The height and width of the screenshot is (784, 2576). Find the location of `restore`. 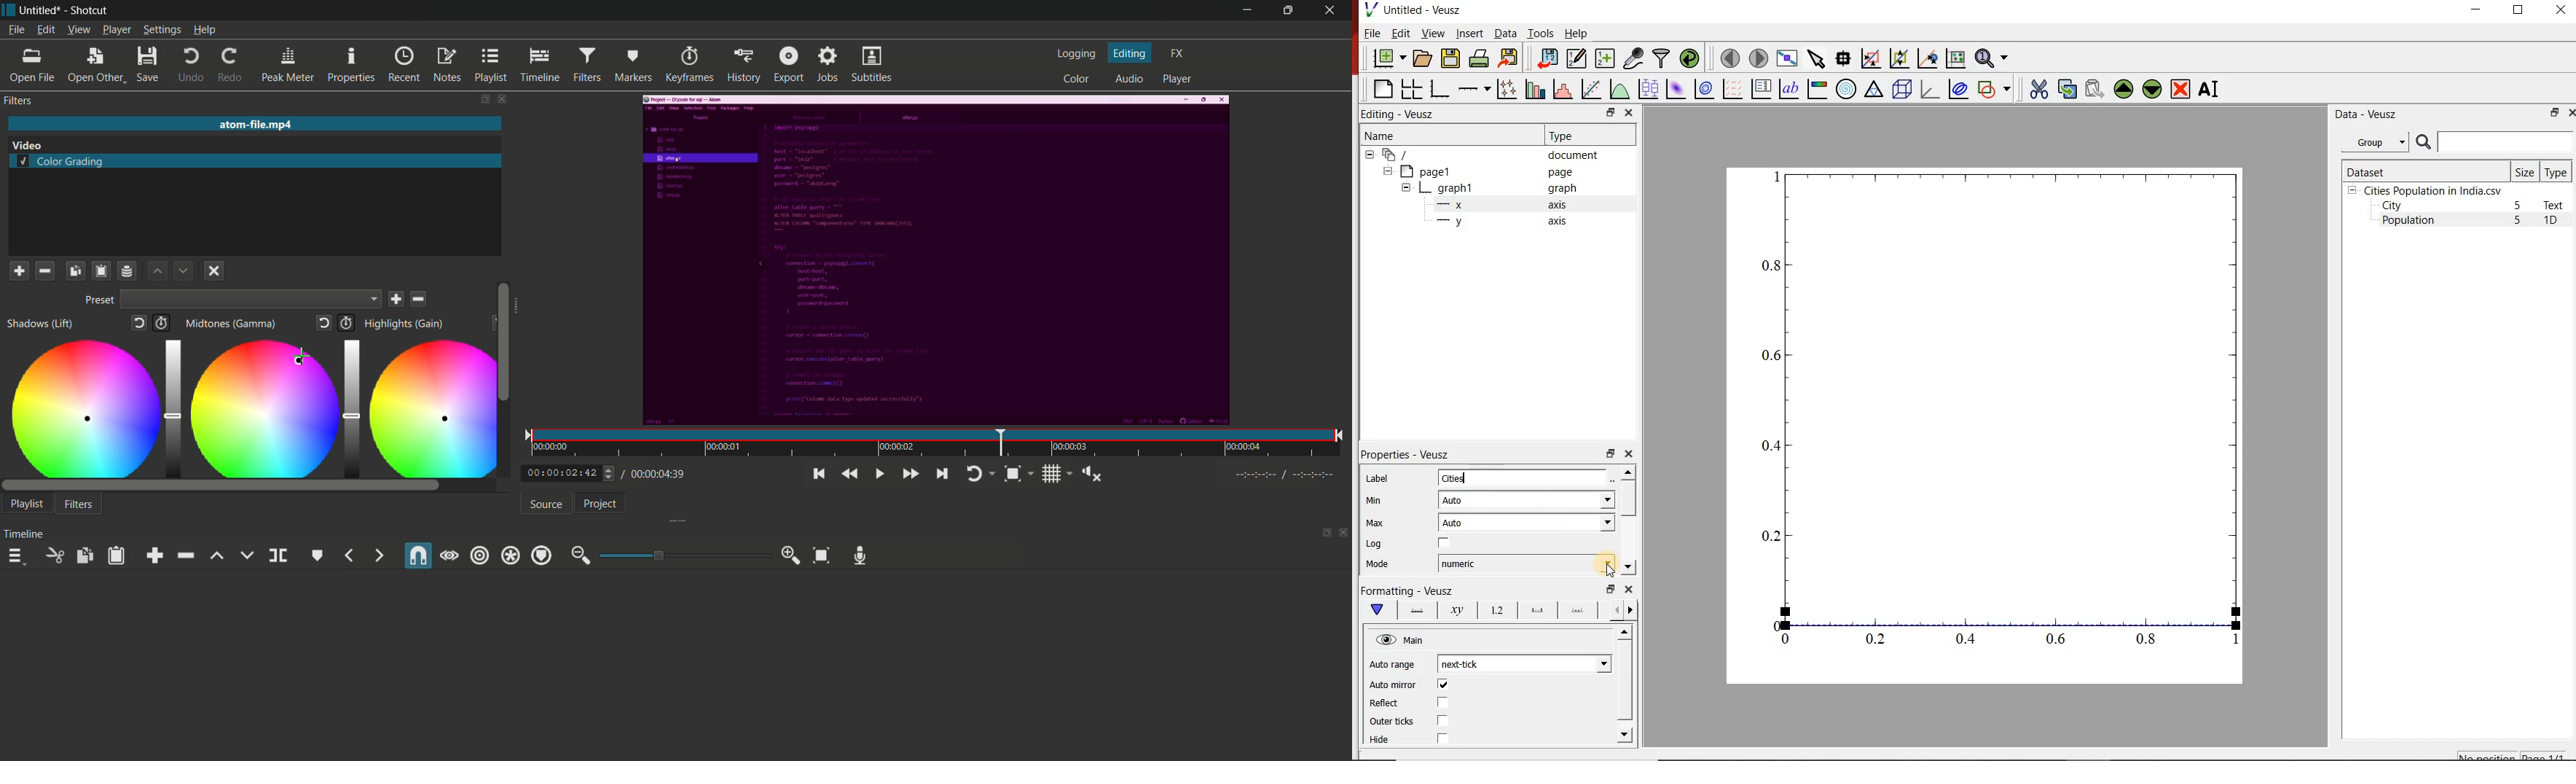

restore is located at coordinates (1609, 453).